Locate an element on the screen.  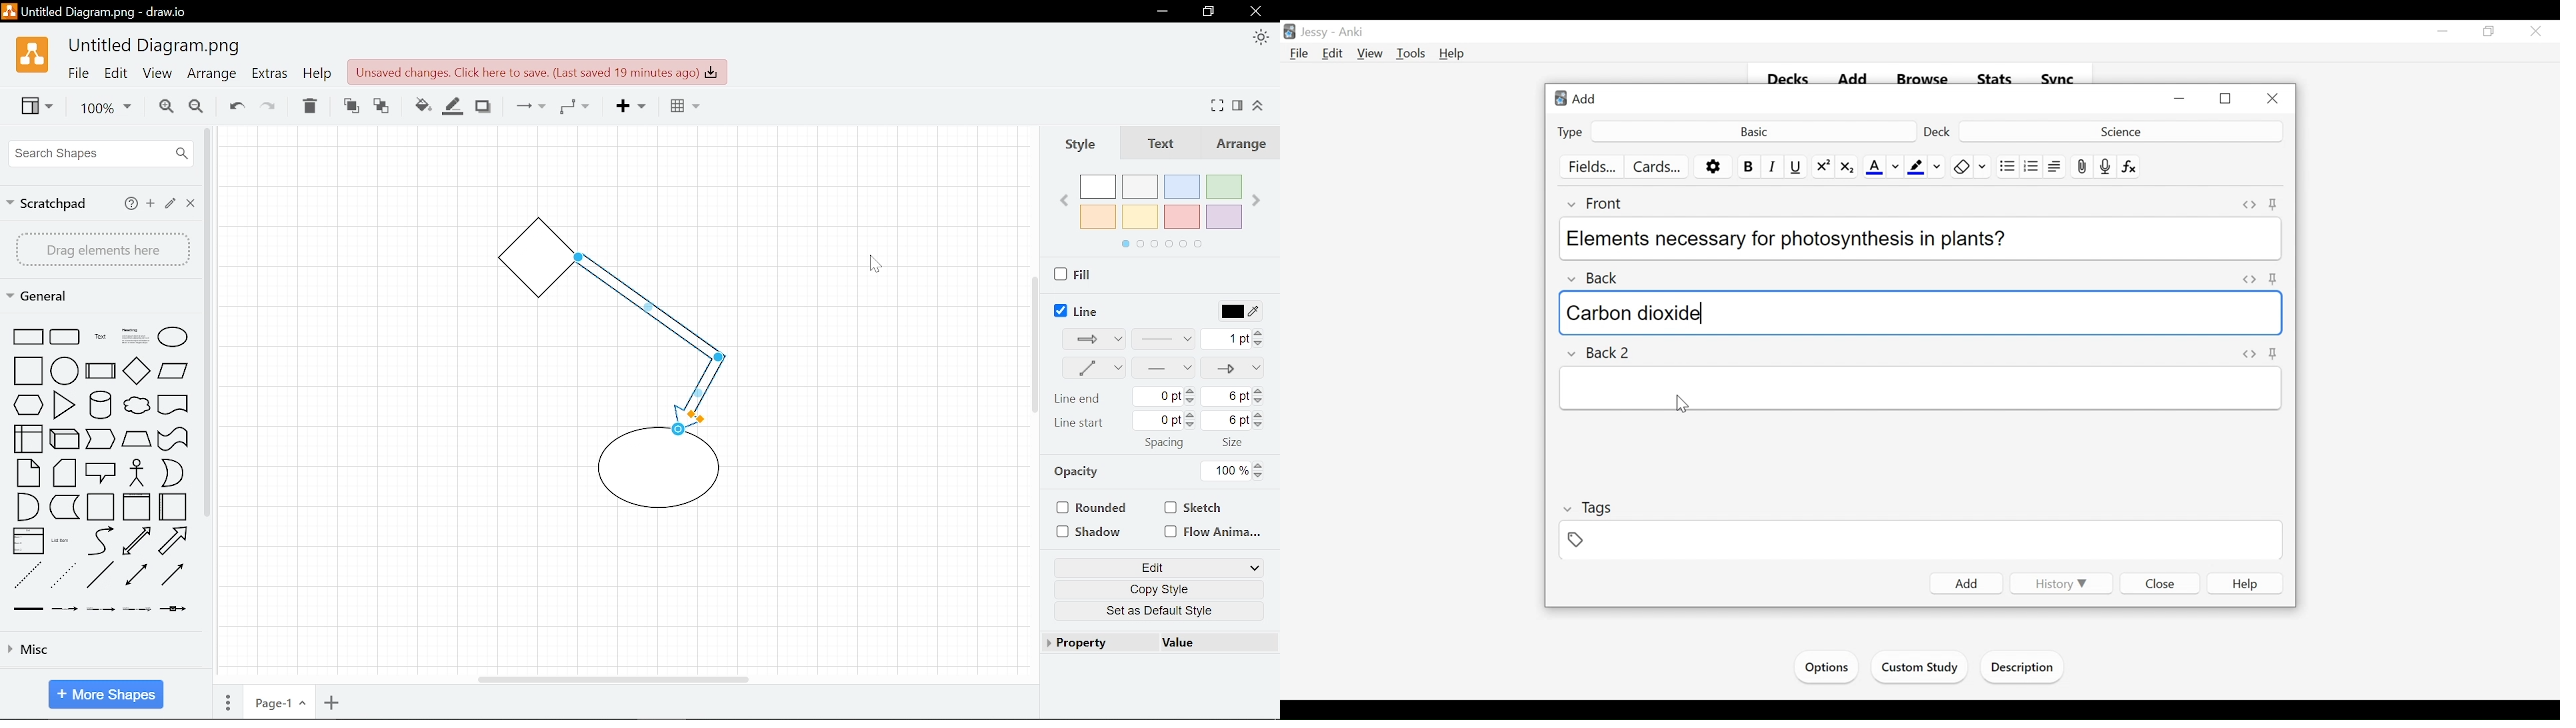
Underline is located at coordinates (1797, 167).